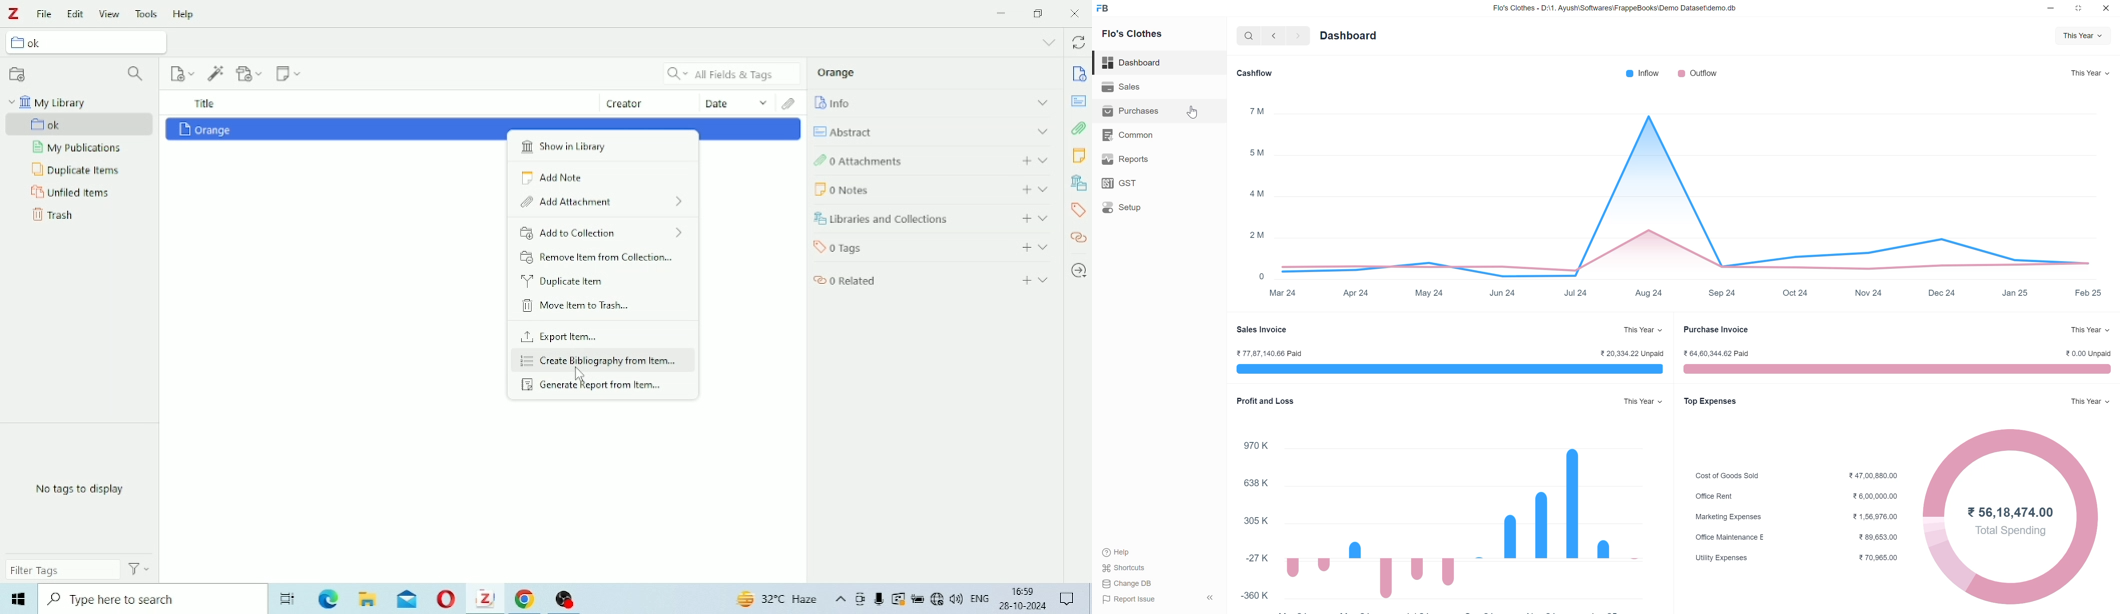 Image resolution: width=2128 pixels, height=616 pixels. Describe the element at coordinates (2011, 530) in the screenshot. I see `Total Spending` at that location.